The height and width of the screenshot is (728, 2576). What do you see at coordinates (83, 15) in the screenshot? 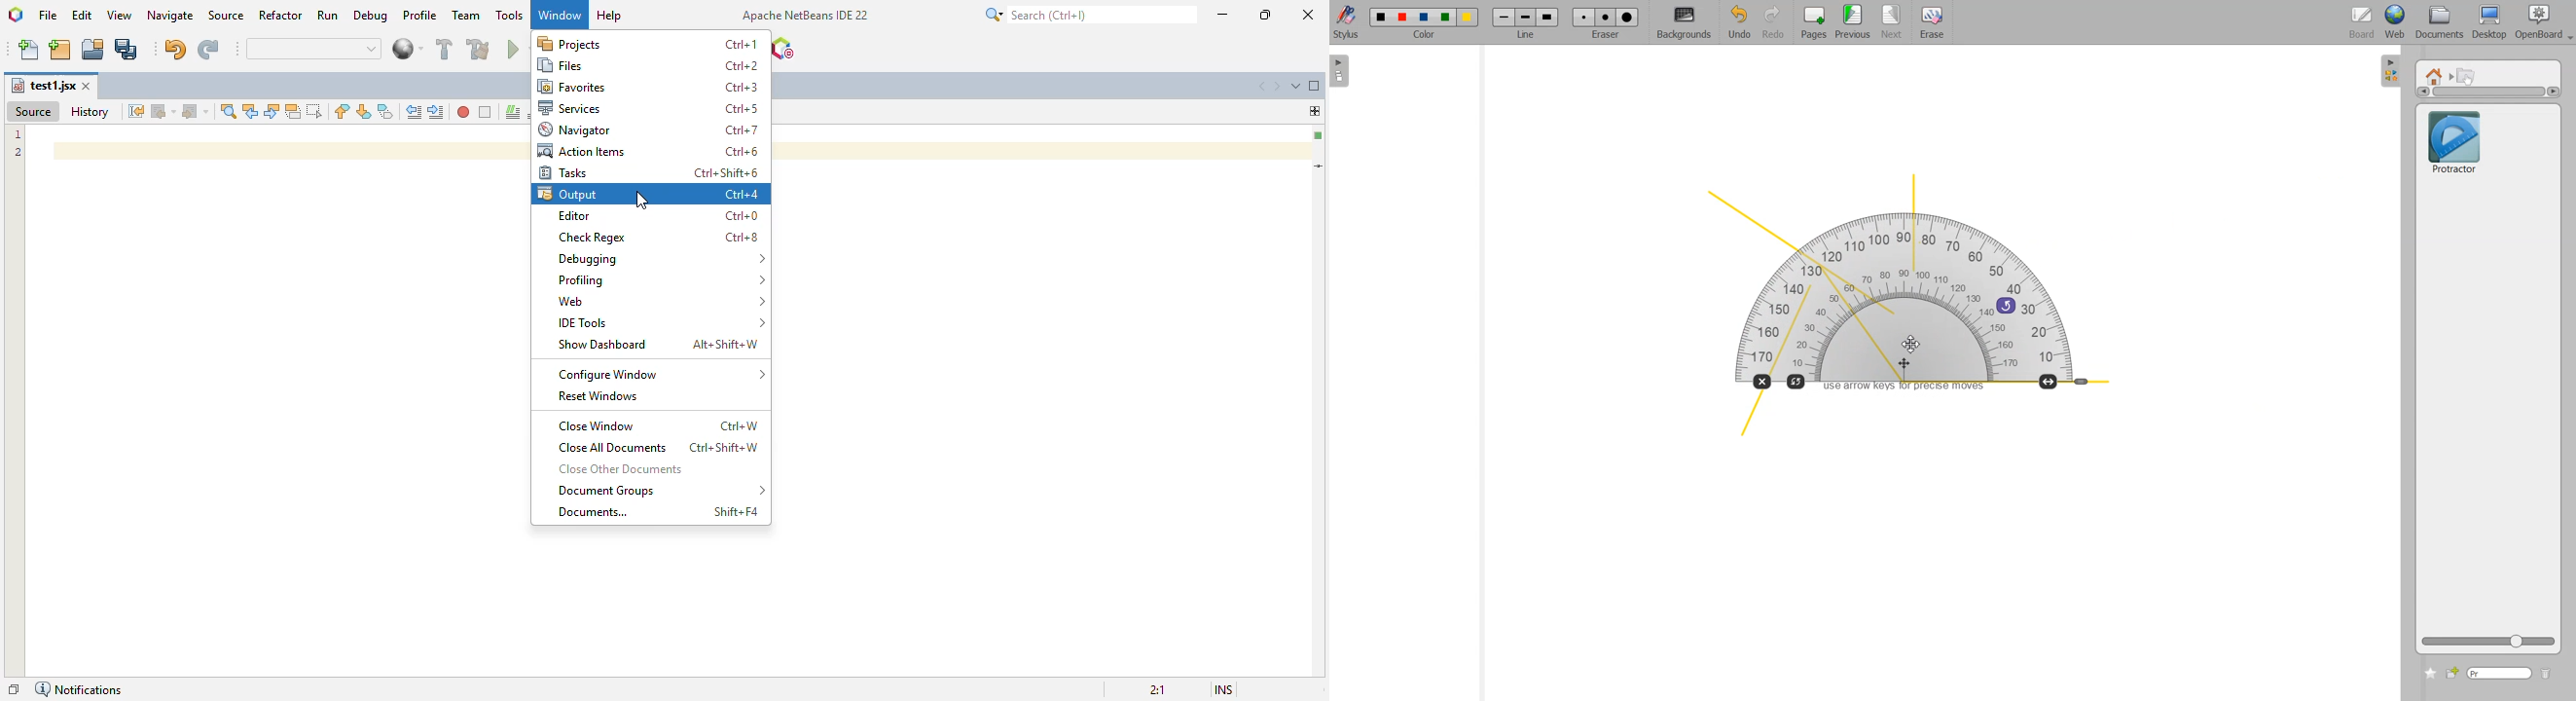
I see `edit` at bounding box center [83, 15].